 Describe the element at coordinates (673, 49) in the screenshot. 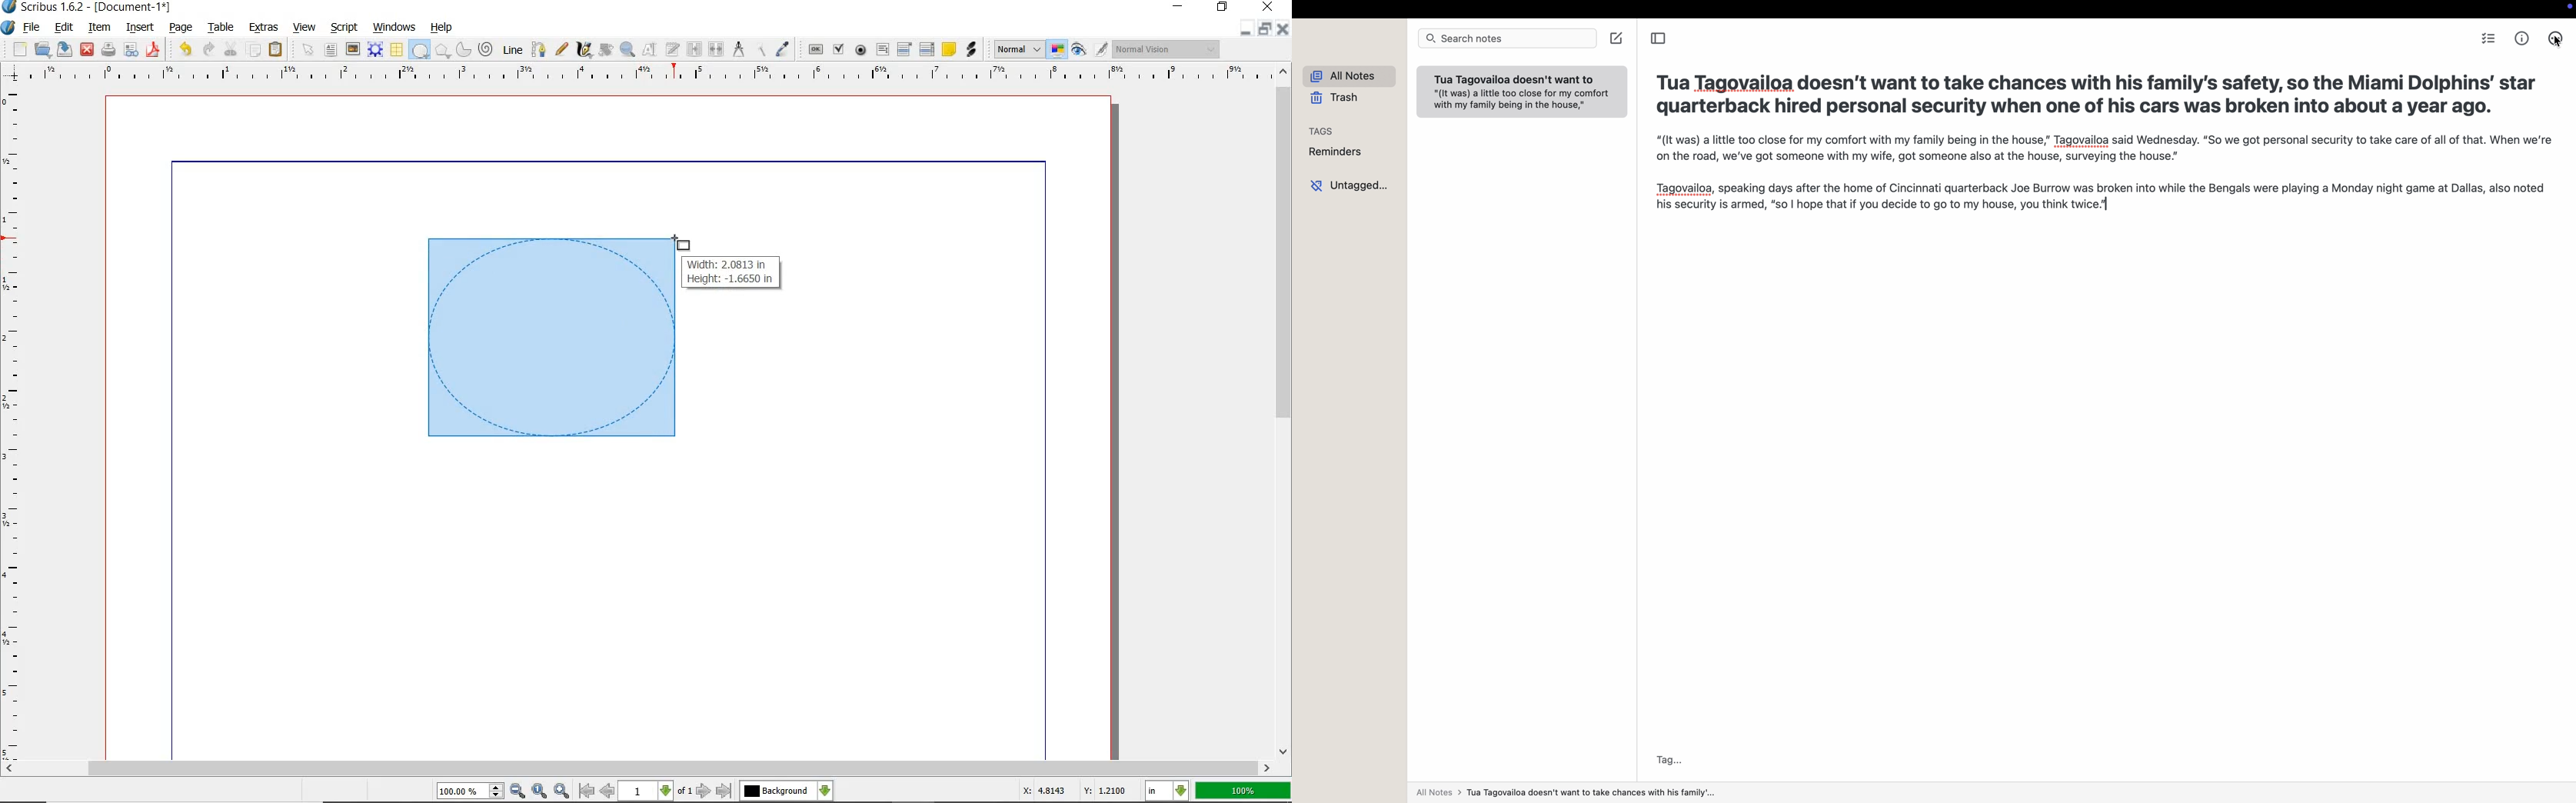

I see `EDIT TEXT WITH STORY EDITOR` at that location.